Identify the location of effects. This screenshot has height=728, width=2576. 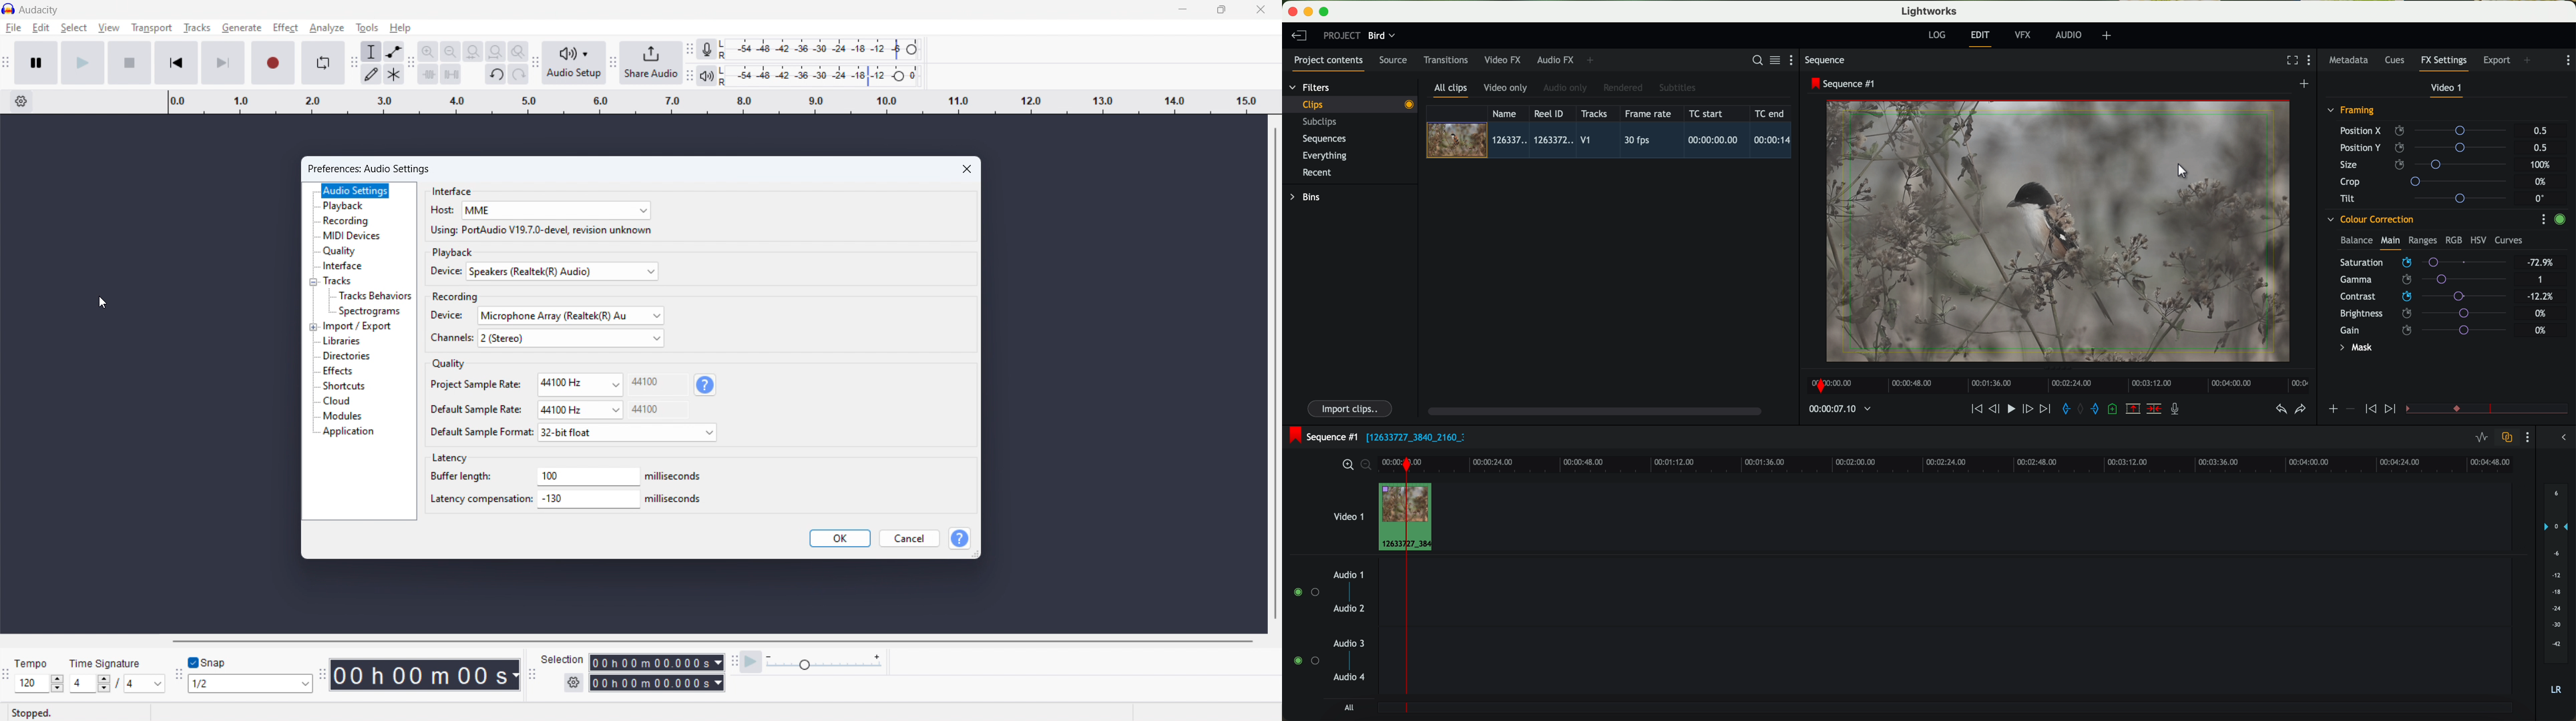
(339, 371).